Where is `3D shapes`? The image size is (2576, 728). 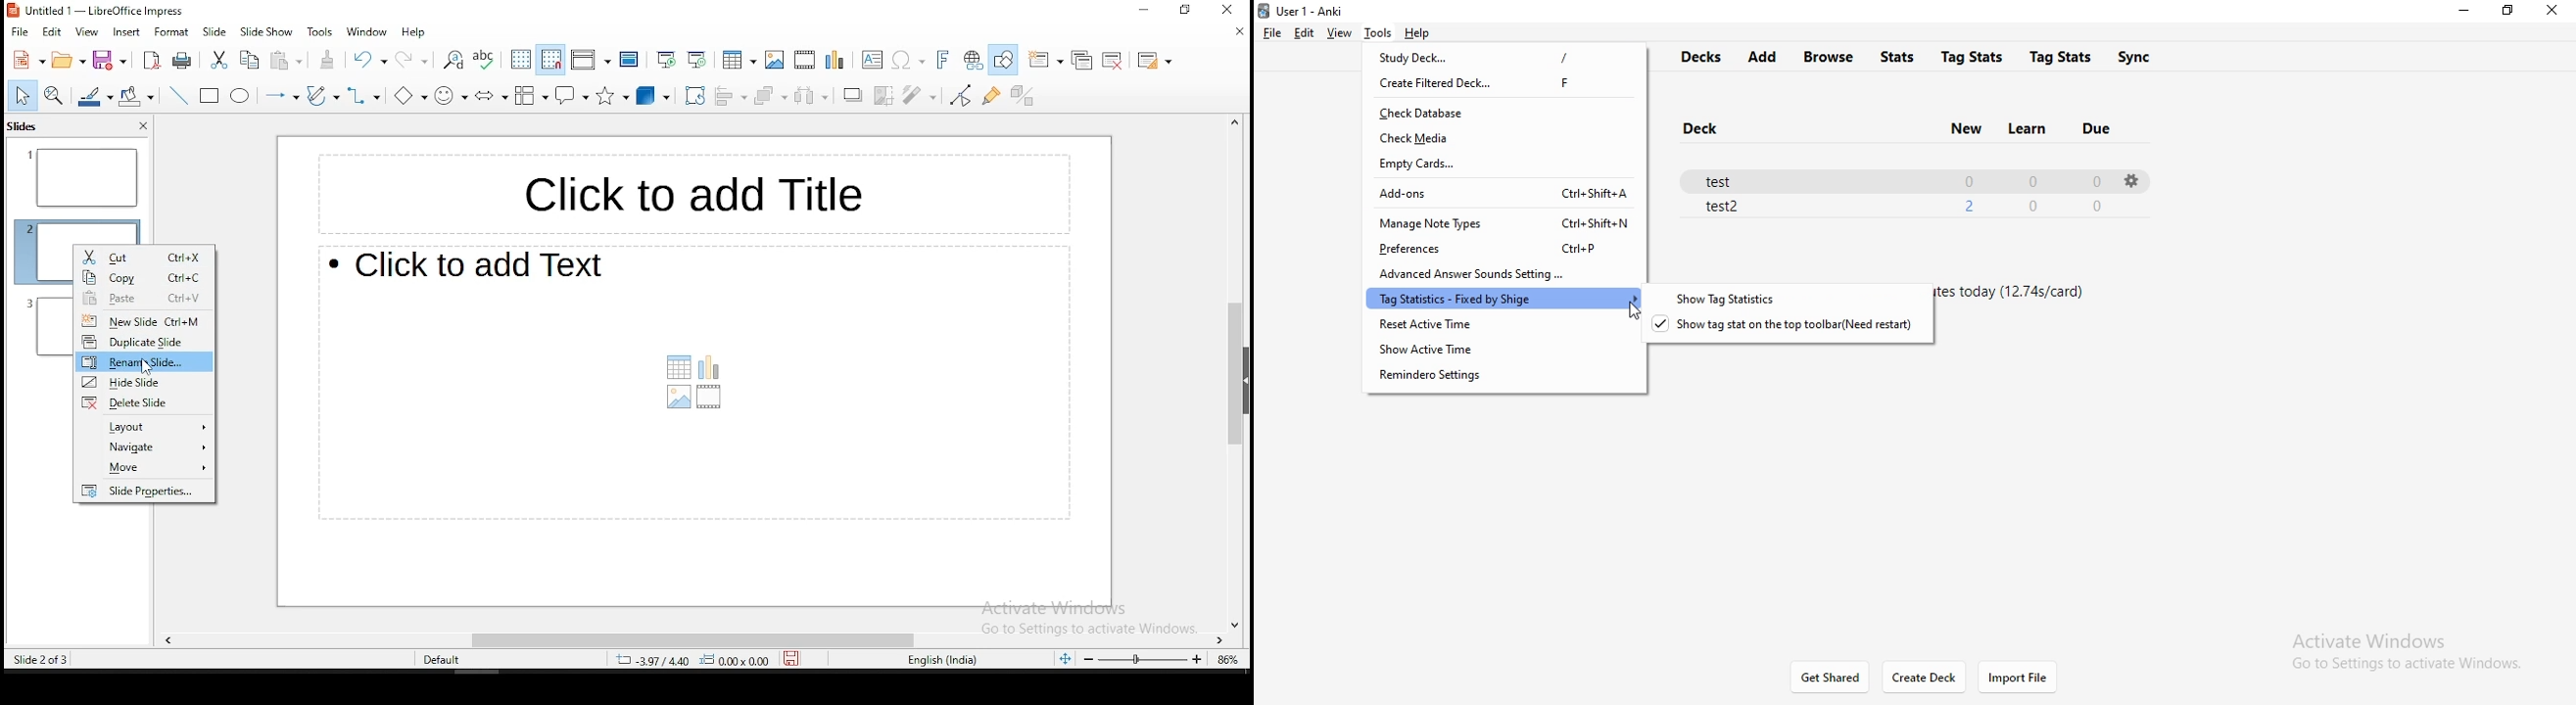
3D shapes is located at coordinates (654, 97).